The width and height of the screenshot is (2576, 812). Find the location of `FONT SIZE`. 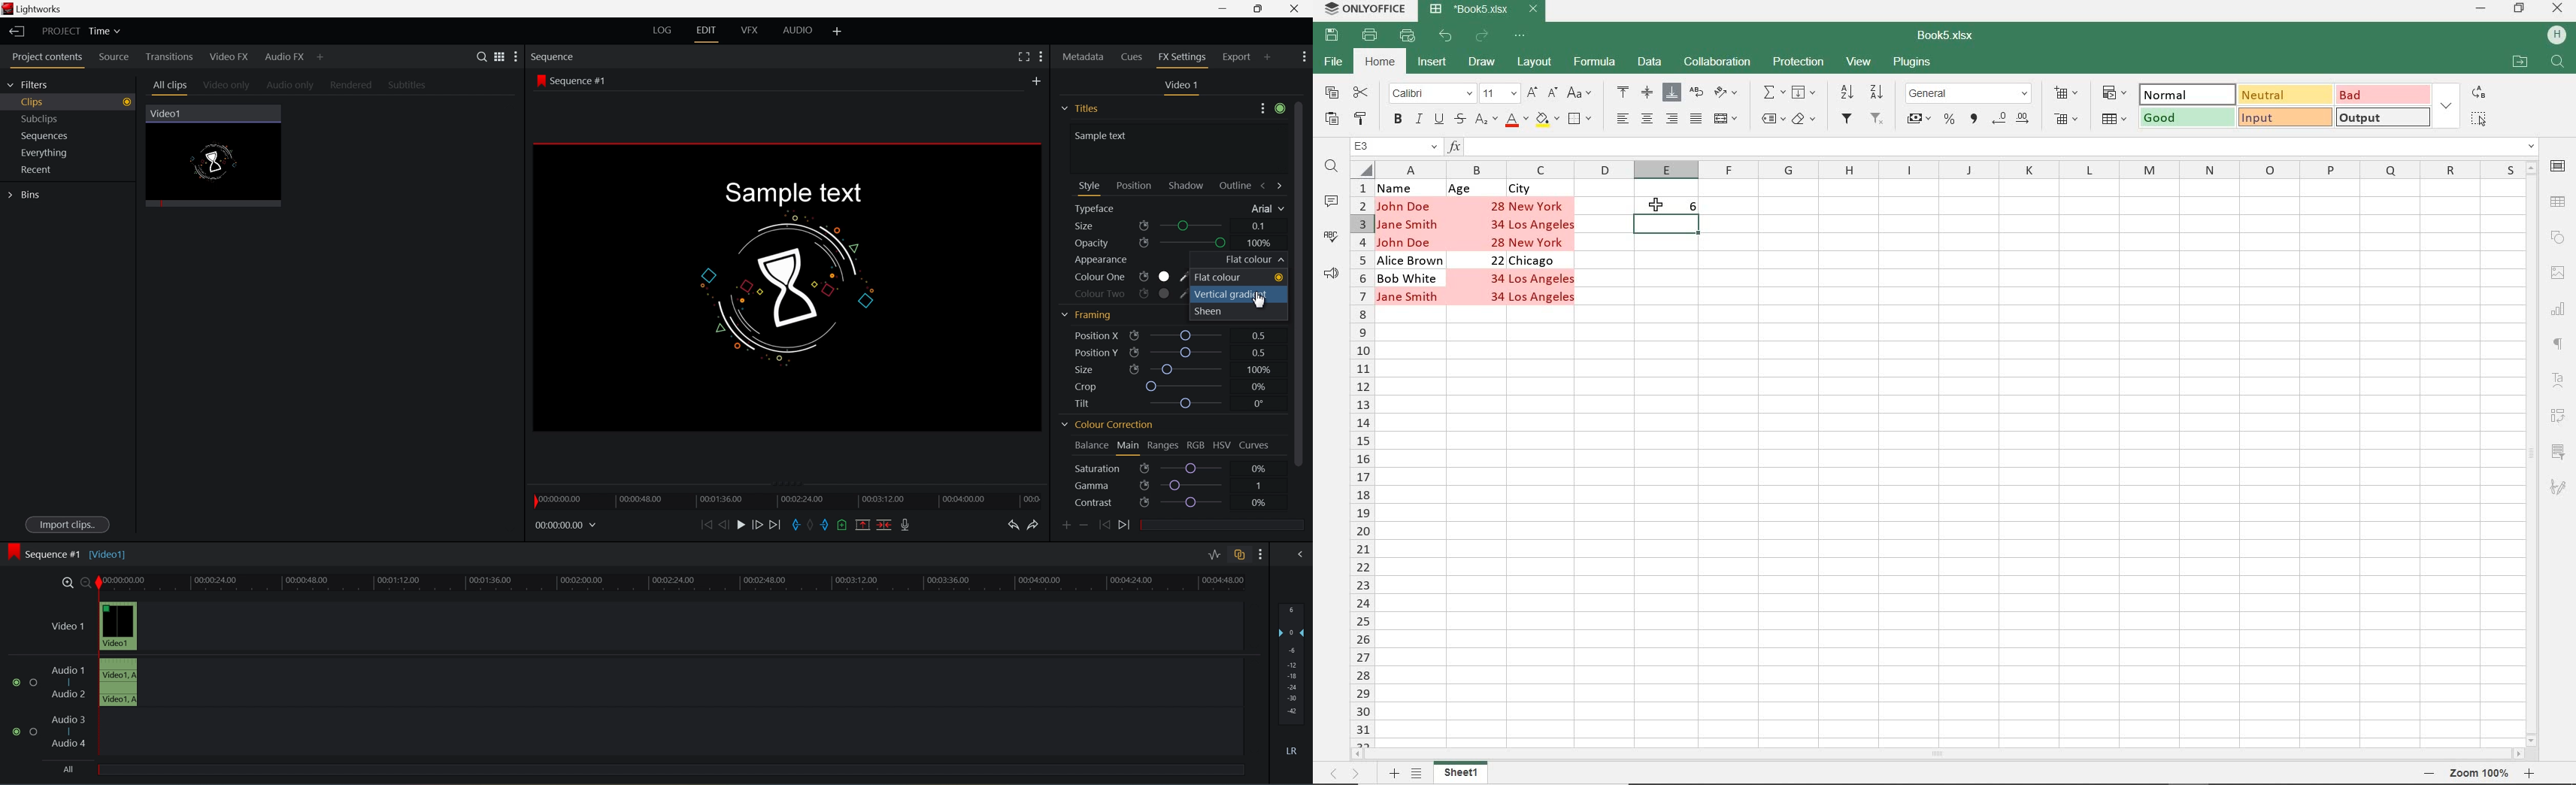

FONT SIZE is located at coordinates (1499, 94).